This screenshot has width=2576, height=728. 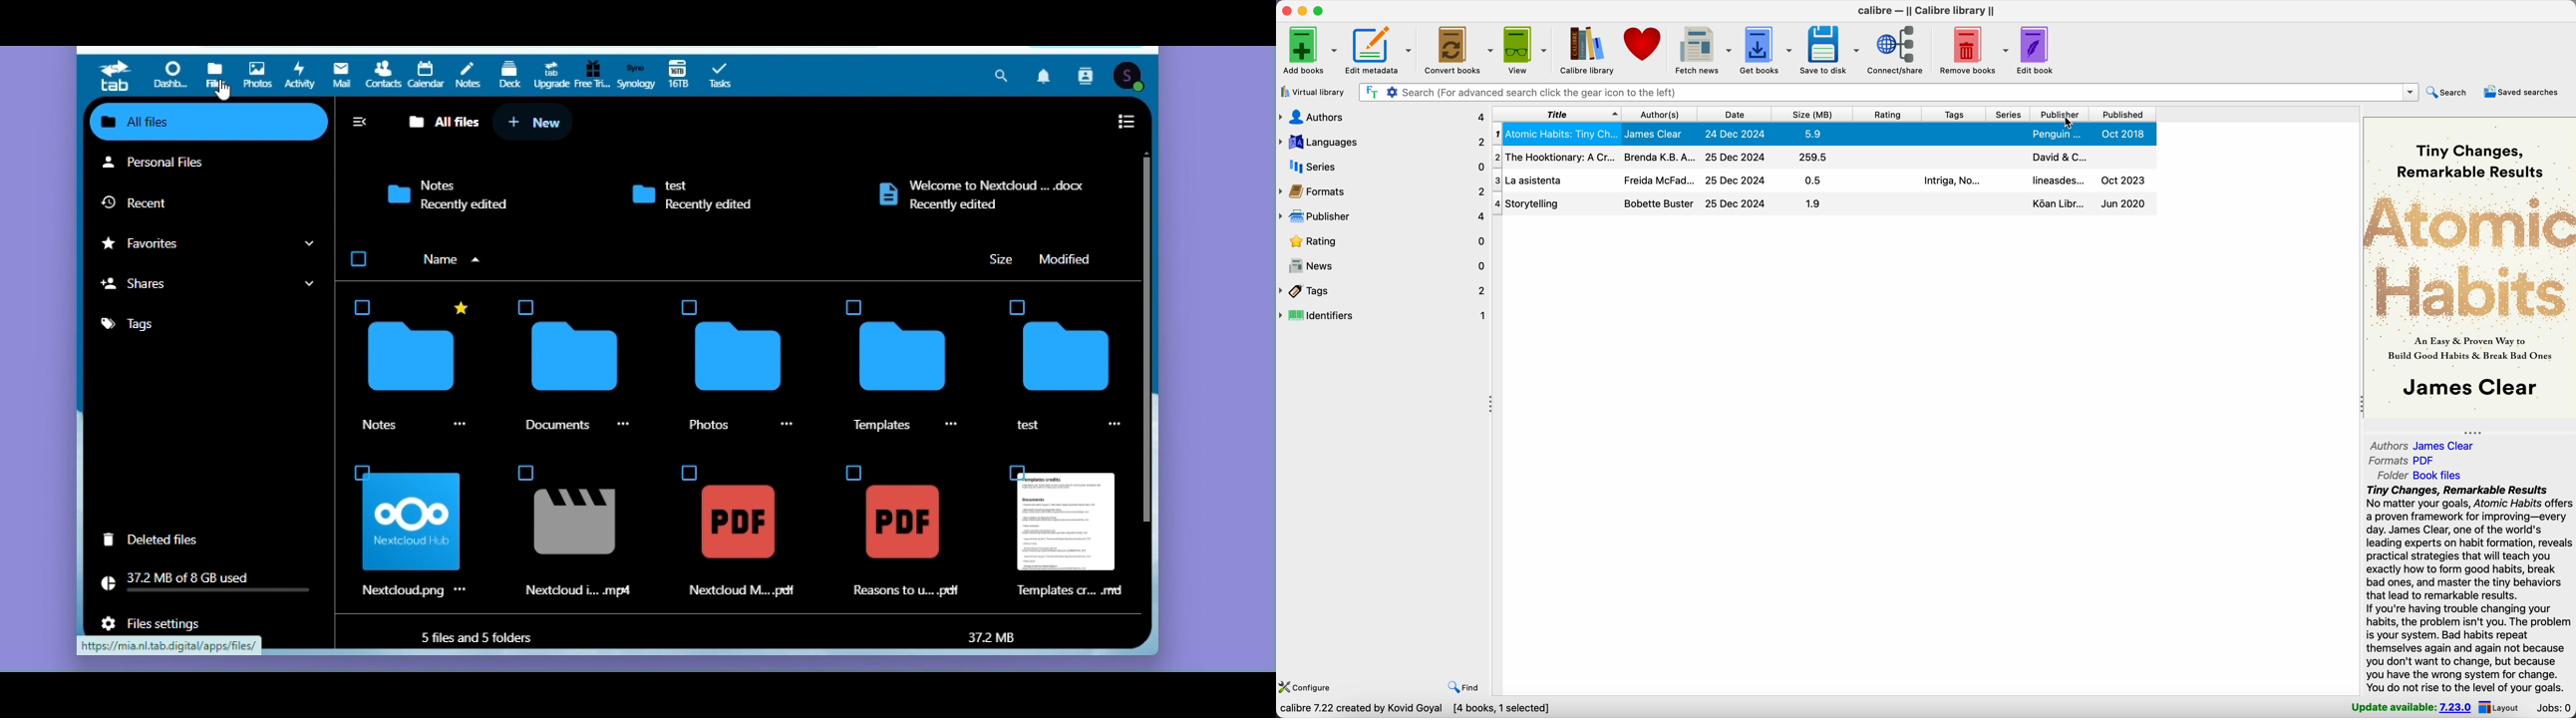 What do you see at coordinates (533, 123) in the screenshot?
I see `New` at bounding box center [533, 123].